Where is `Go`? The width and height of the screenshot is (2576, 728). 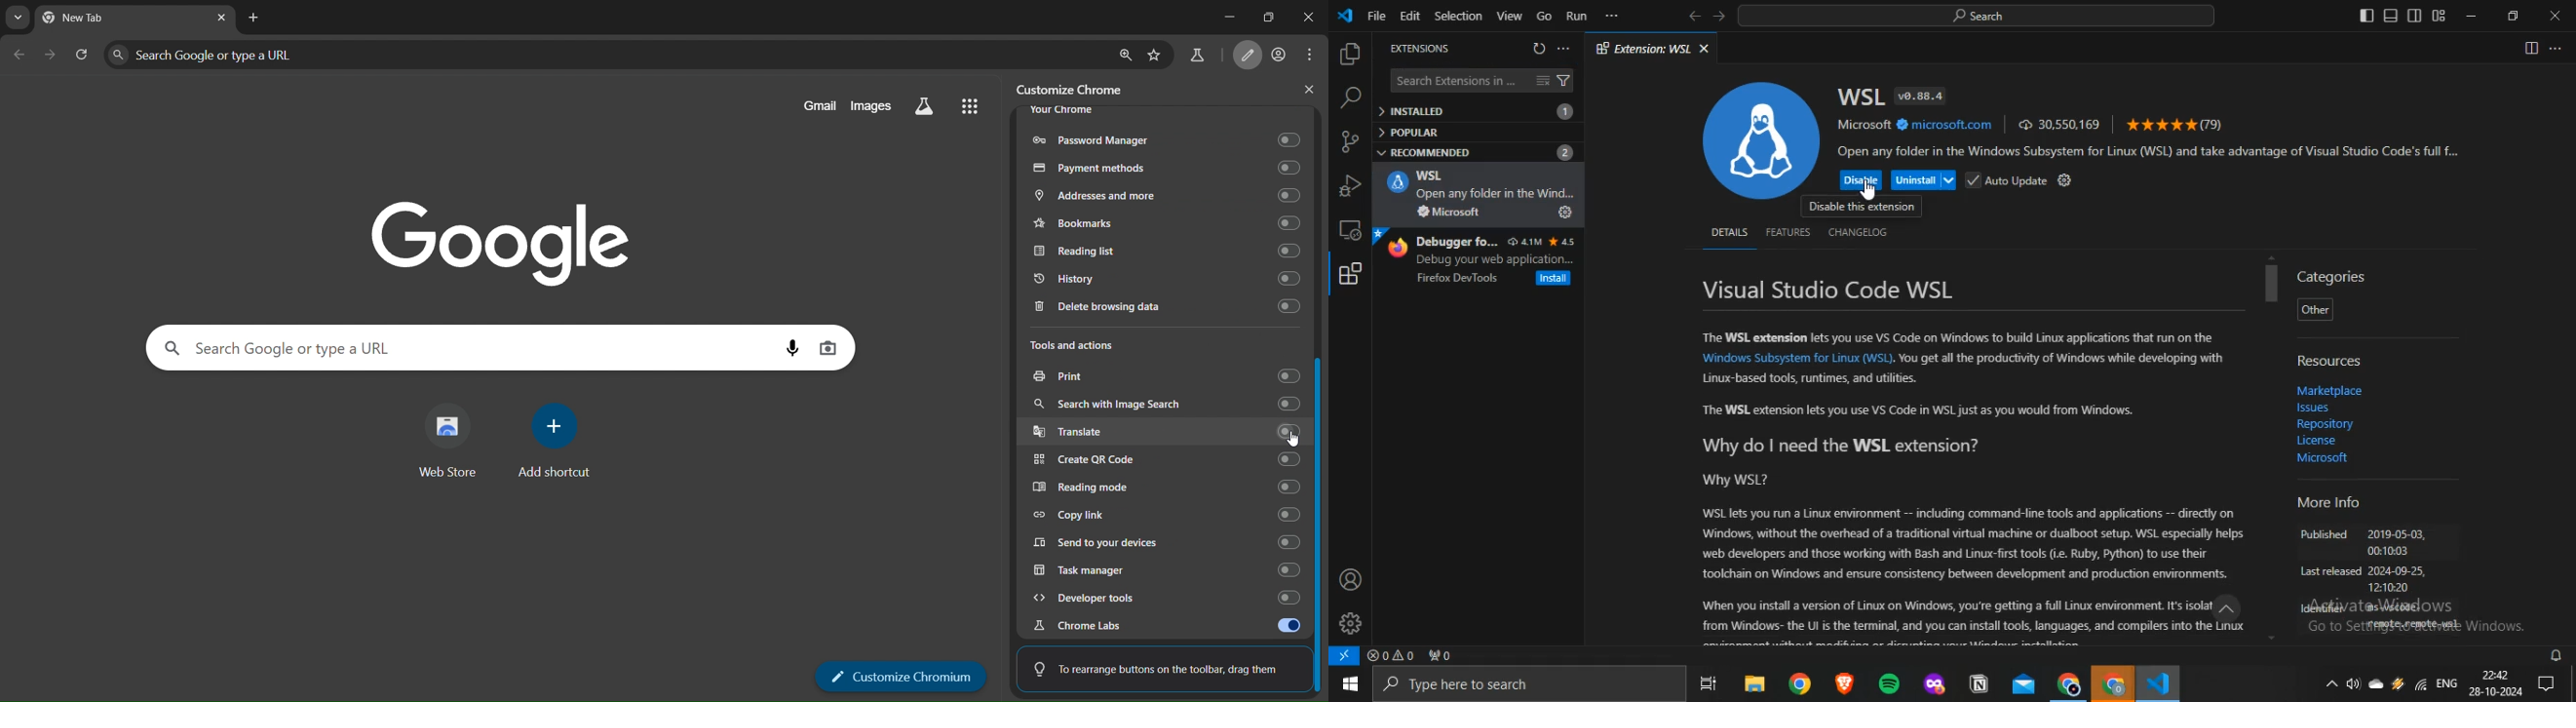
Go is located at coordinates (1544, 16).